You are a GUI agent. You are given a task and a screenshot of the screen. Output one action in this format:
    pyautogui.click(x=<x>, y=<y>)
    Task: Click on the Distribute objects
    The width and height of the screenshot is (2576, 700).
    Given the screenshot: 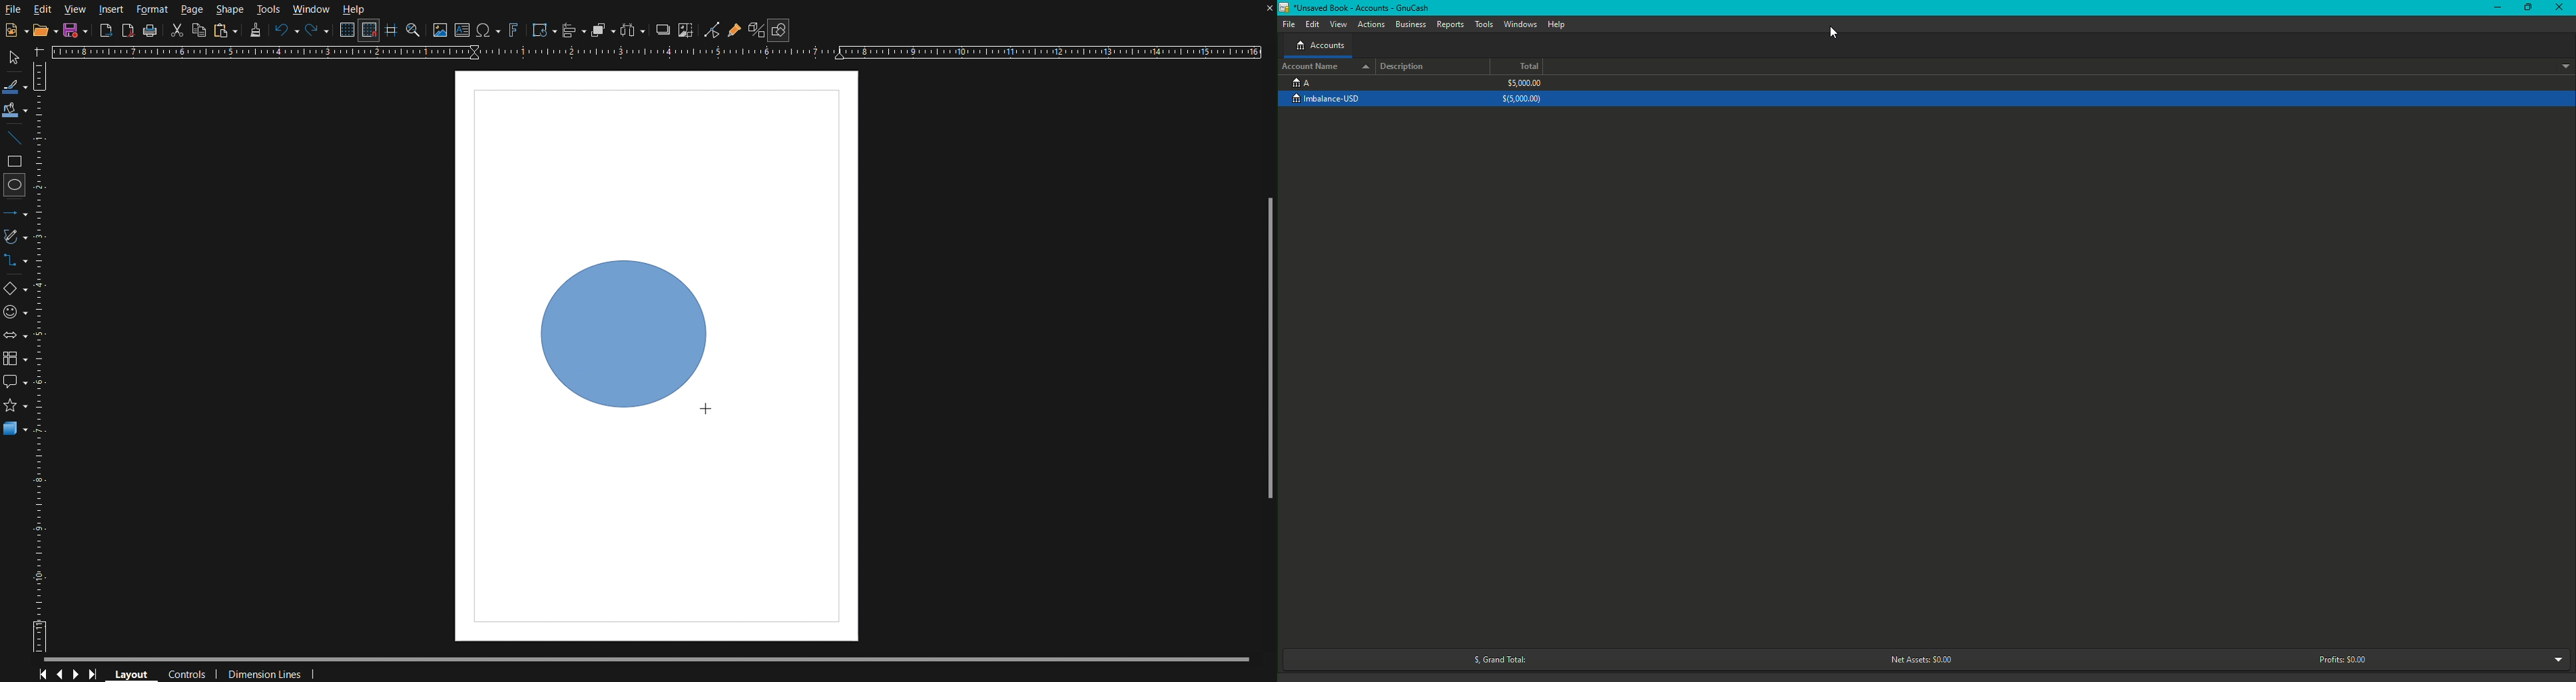 What is the action you would take?
    pyautogui.click(x=637, y=31)
    